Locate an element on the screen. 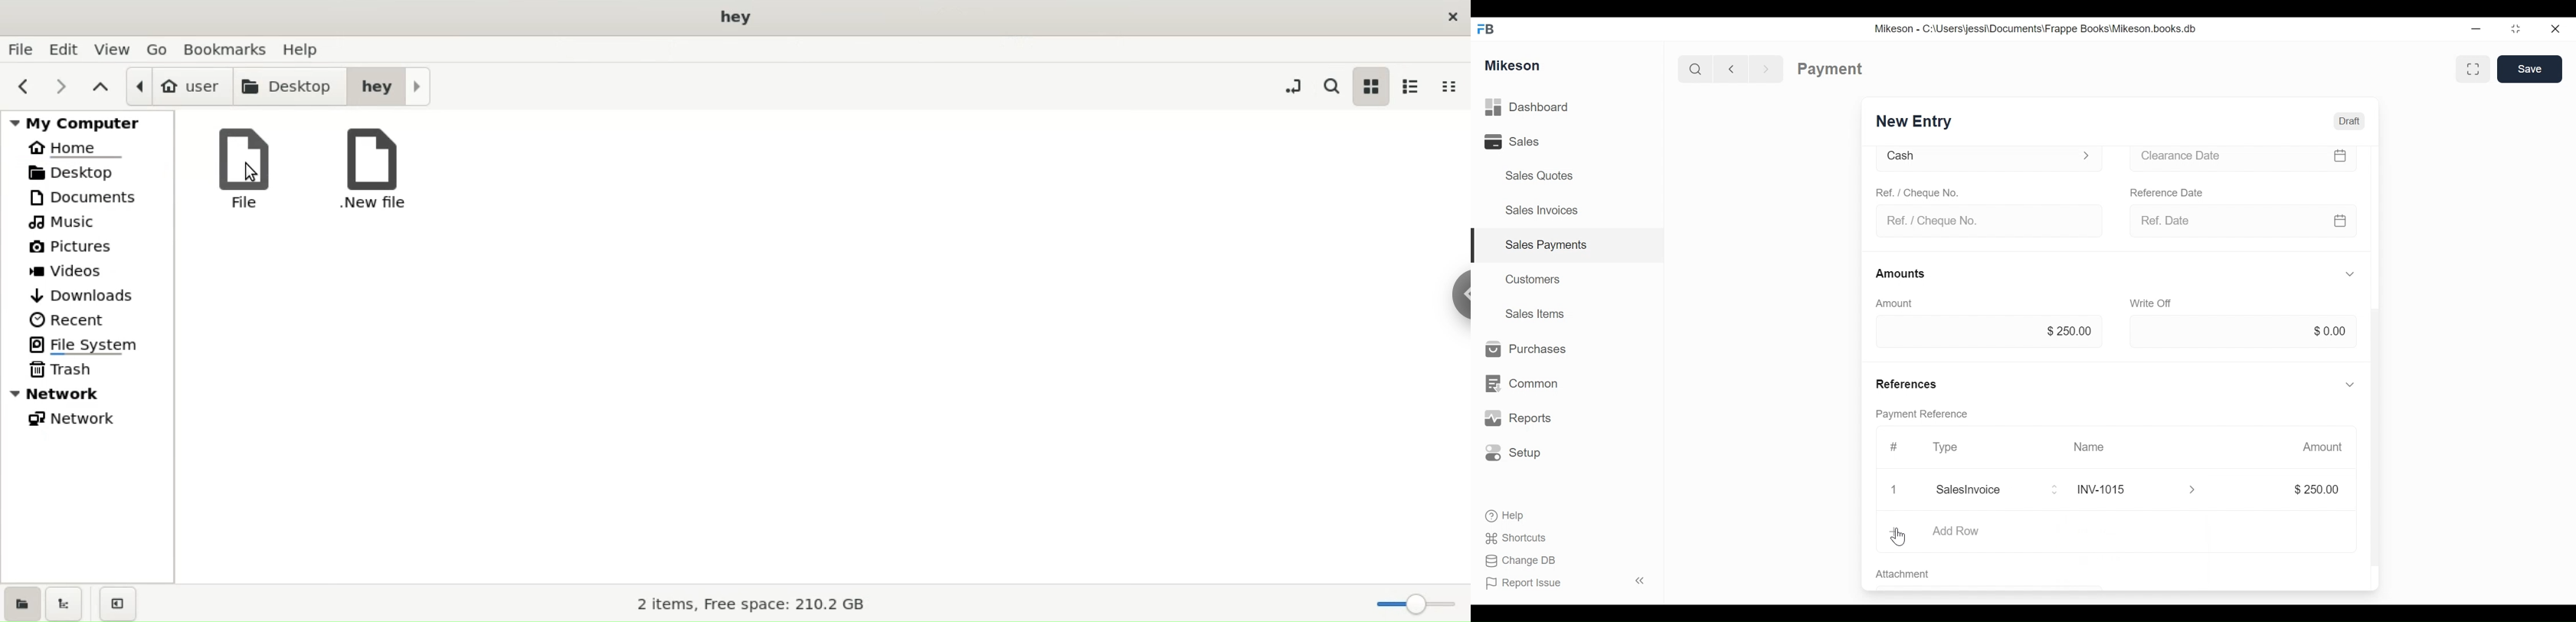  Close is located at coordinates (2554, 27).